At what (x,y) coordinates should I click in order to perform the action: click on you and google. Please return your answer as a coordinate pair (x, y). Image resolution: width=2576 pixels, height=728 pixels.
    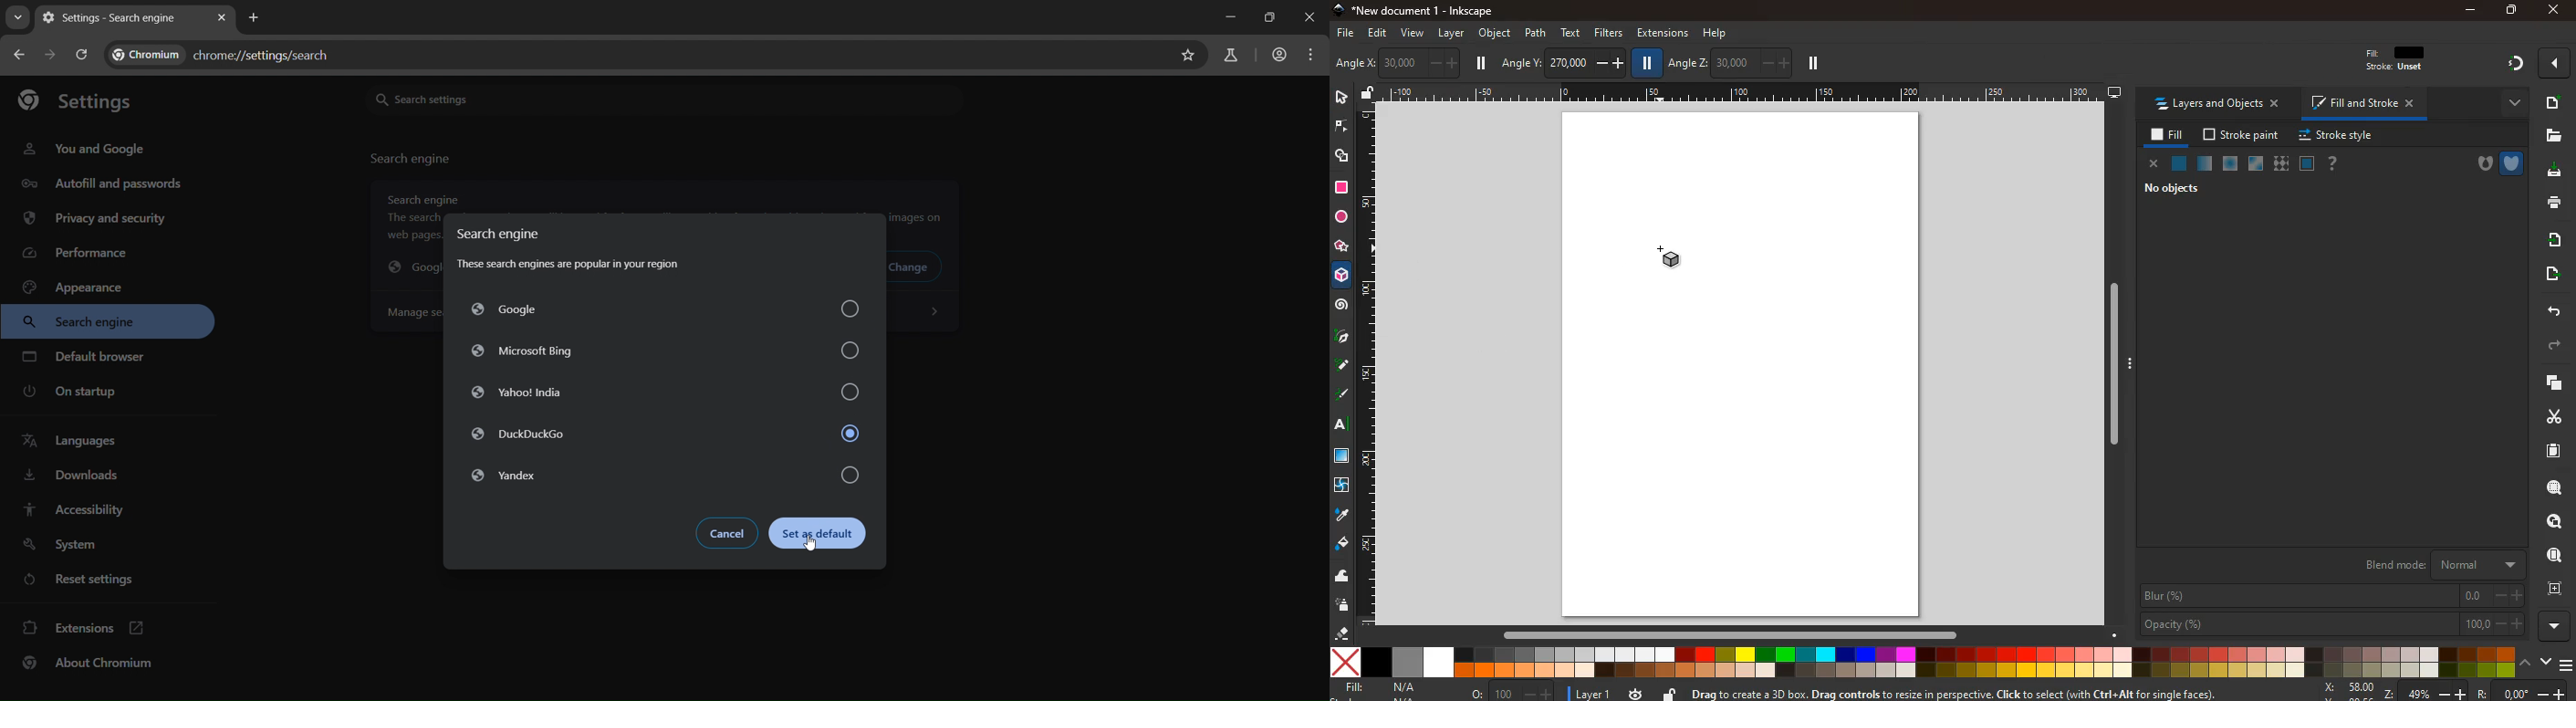
    Looking at the image, I should click on (87, 149).